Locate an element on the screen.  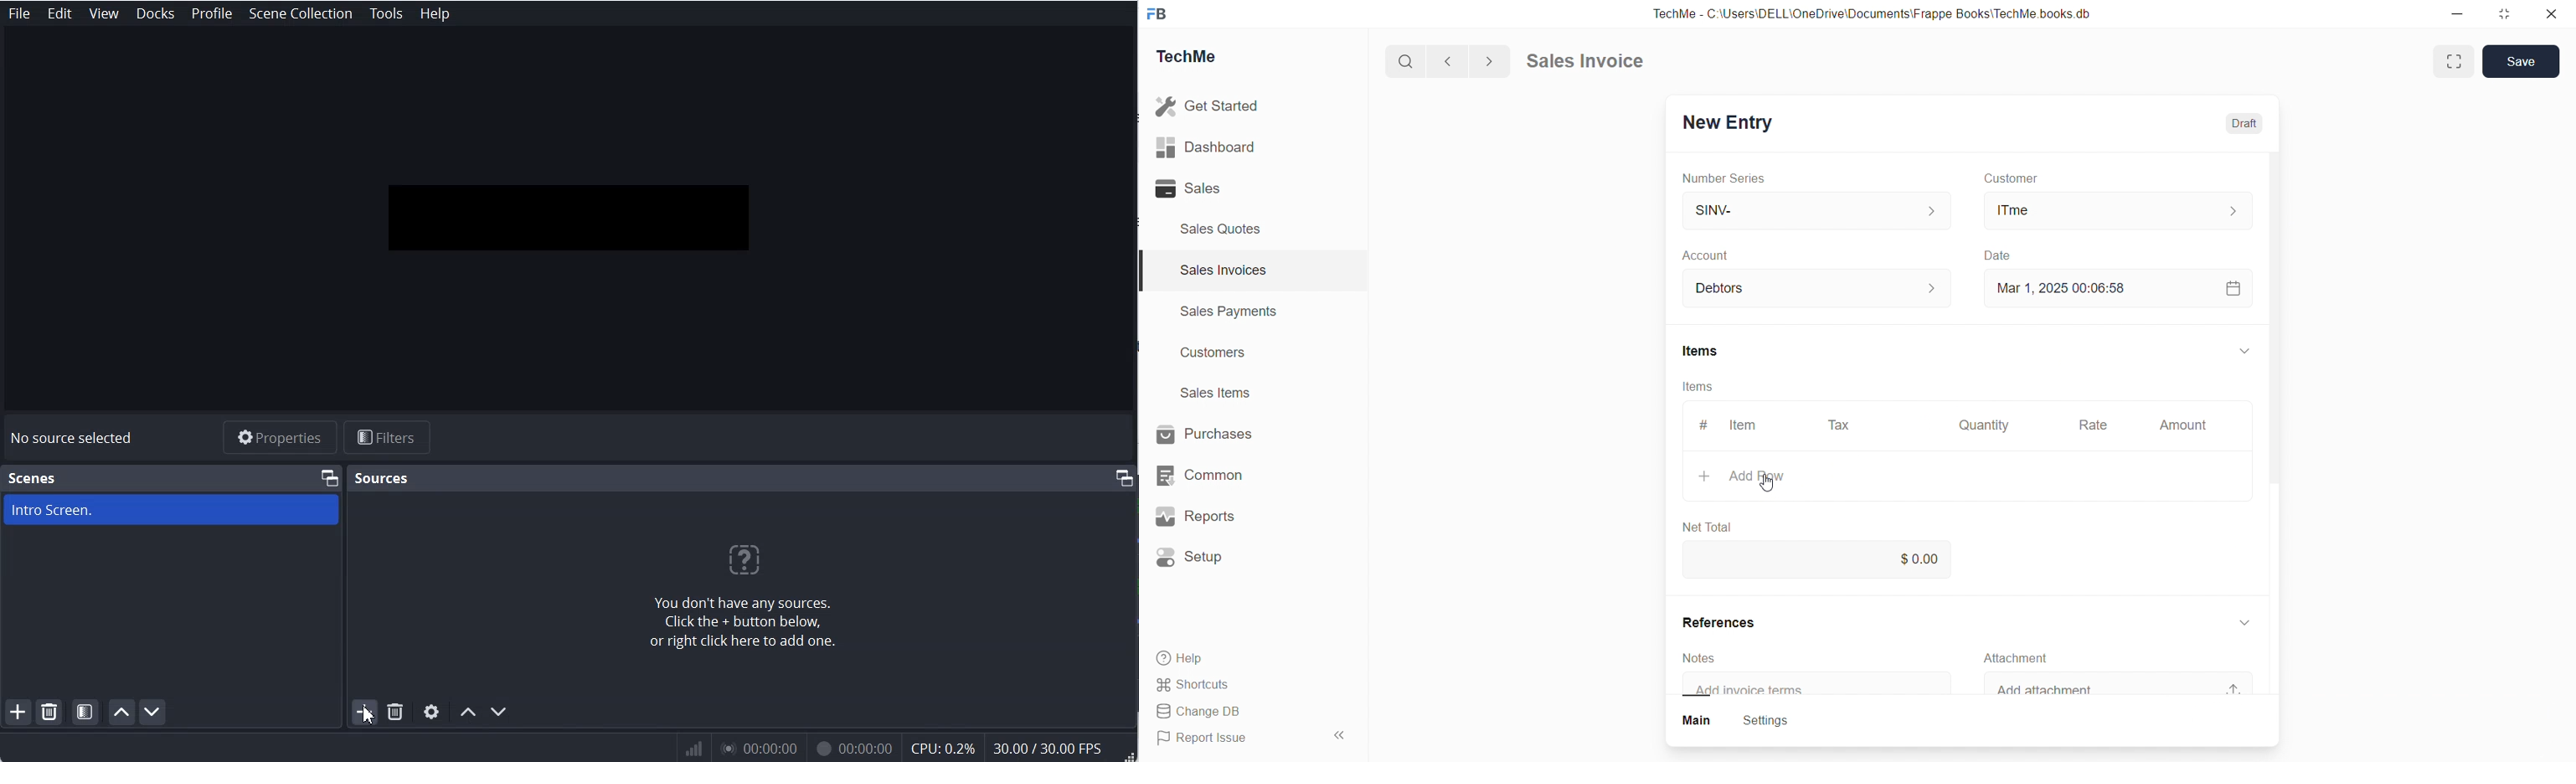
8 Sales is located at coordinates (1191, 188).